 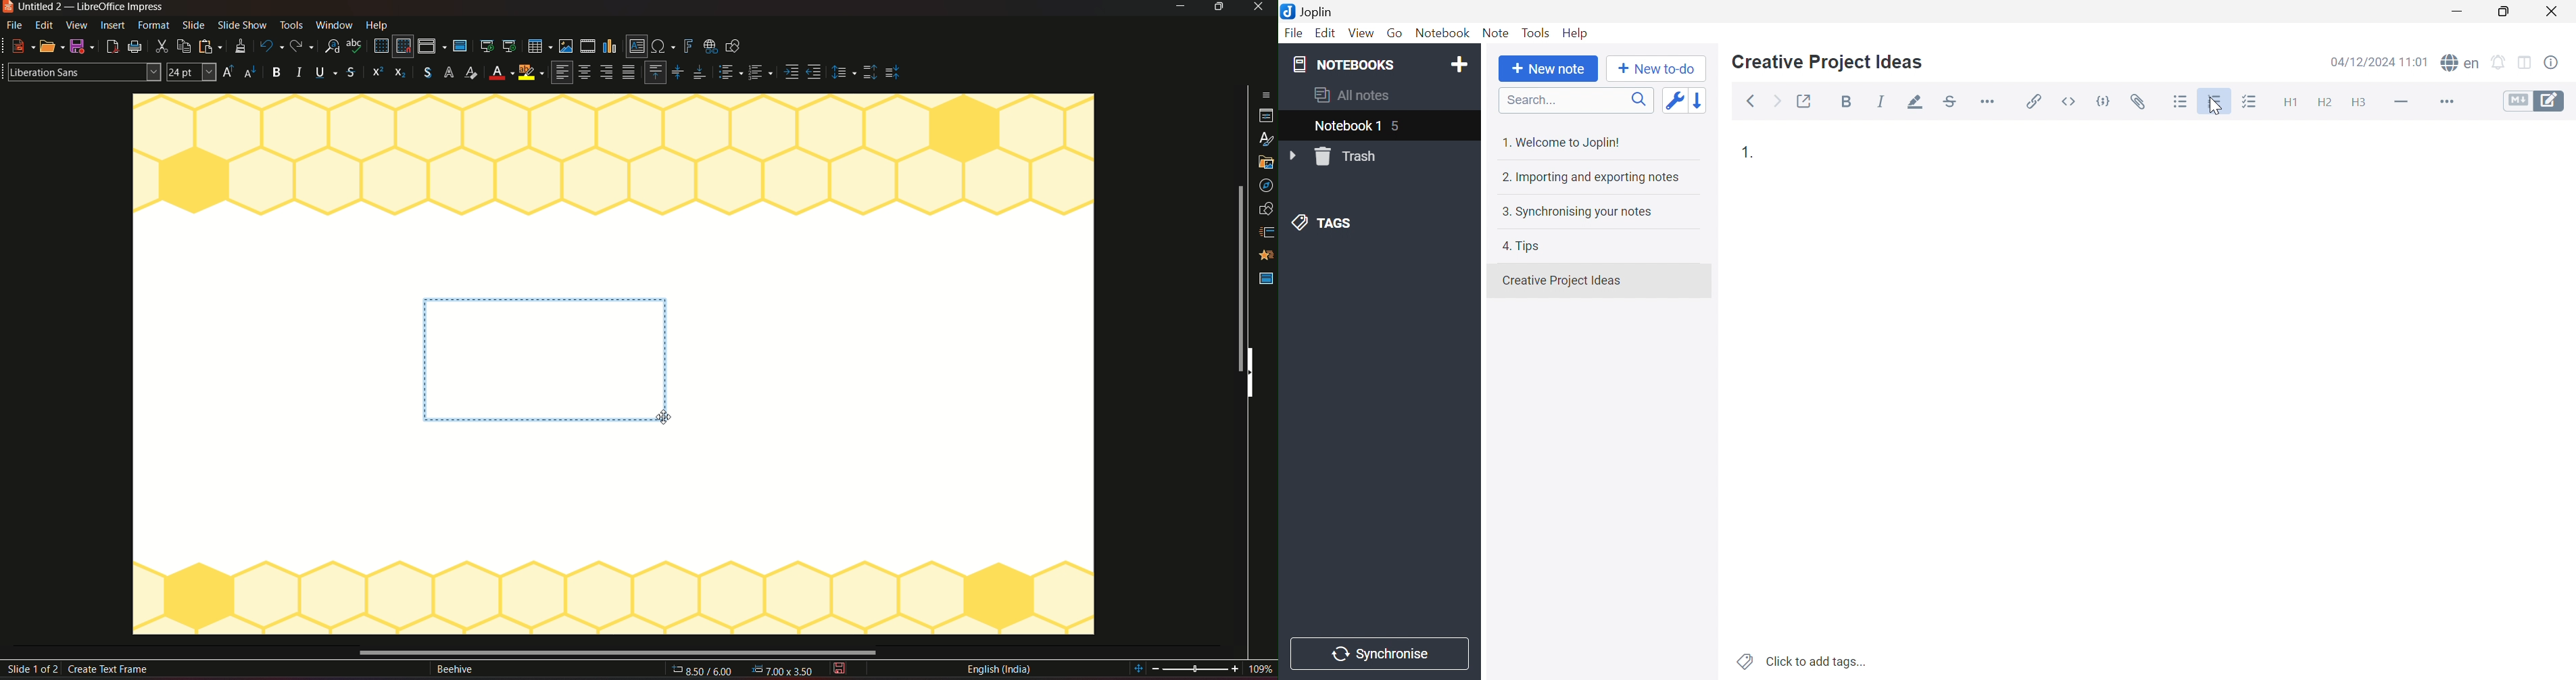 What do you see at coordinates (379, 24) in the screenshot?
I see `help` at bounding box center [379, 24].